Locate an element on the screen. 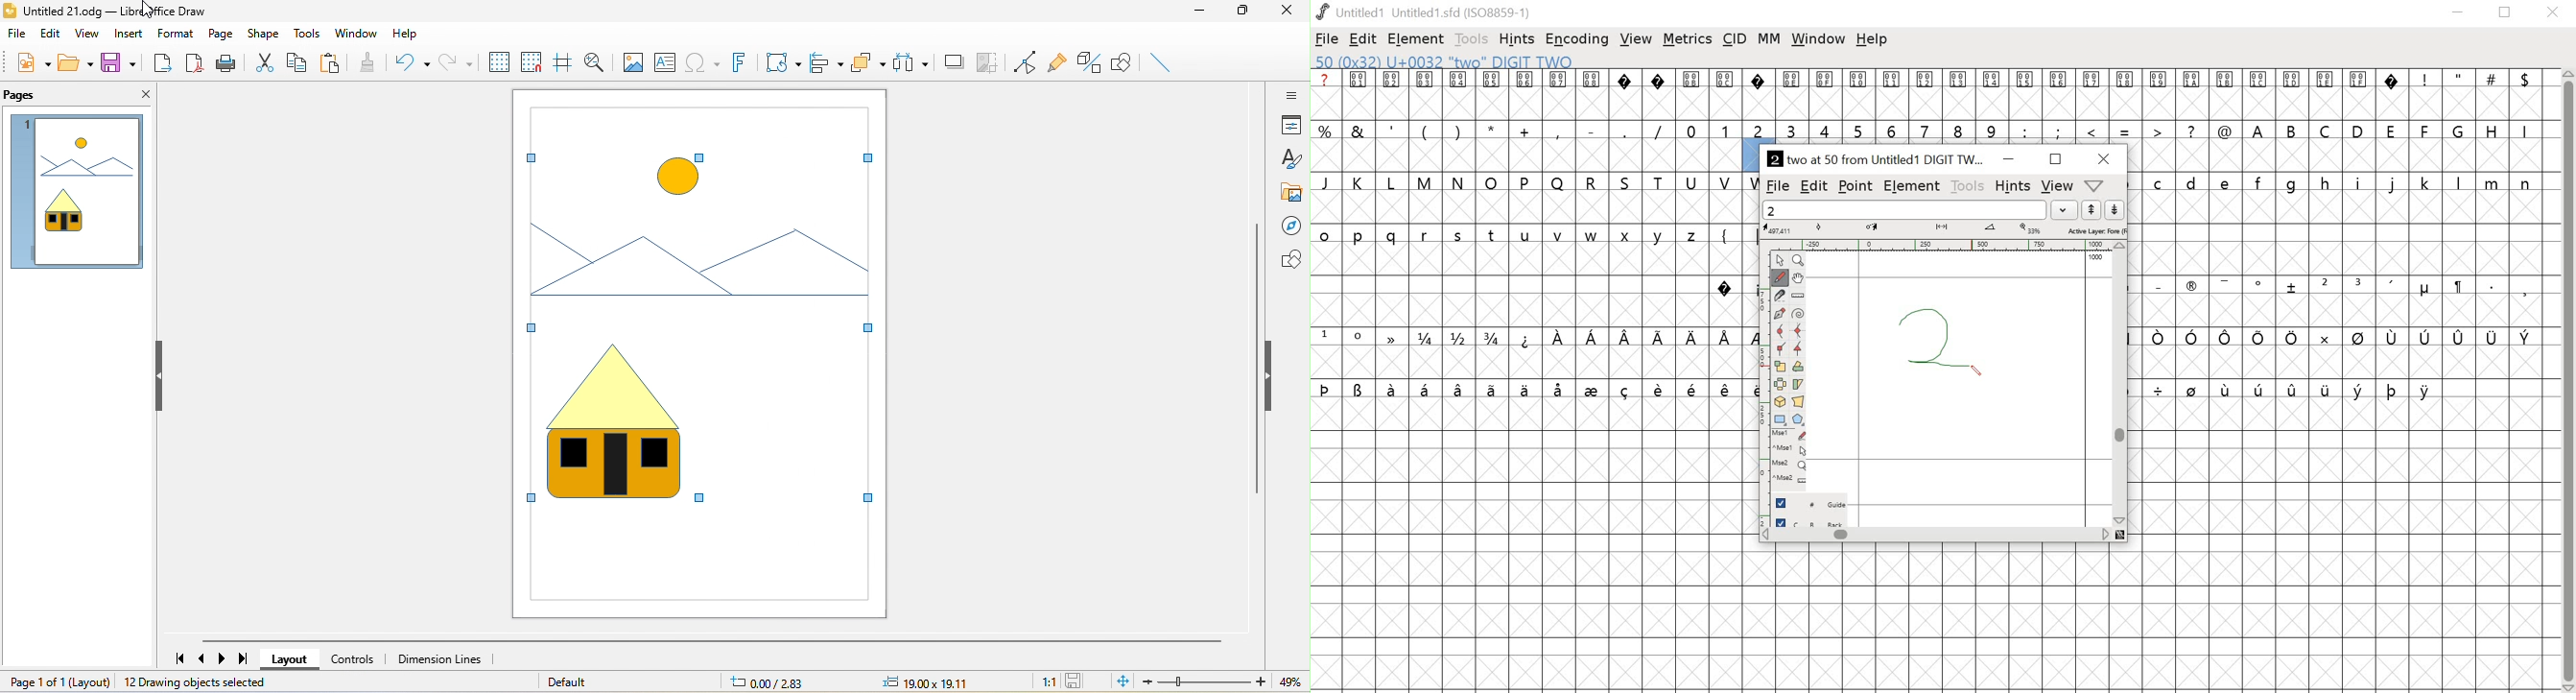 Image resolution: width=2576 pixels, height=700 pixels. cursor position  (15.79/25.08  0.00x0.00)) is located at coordinates (845, 681).